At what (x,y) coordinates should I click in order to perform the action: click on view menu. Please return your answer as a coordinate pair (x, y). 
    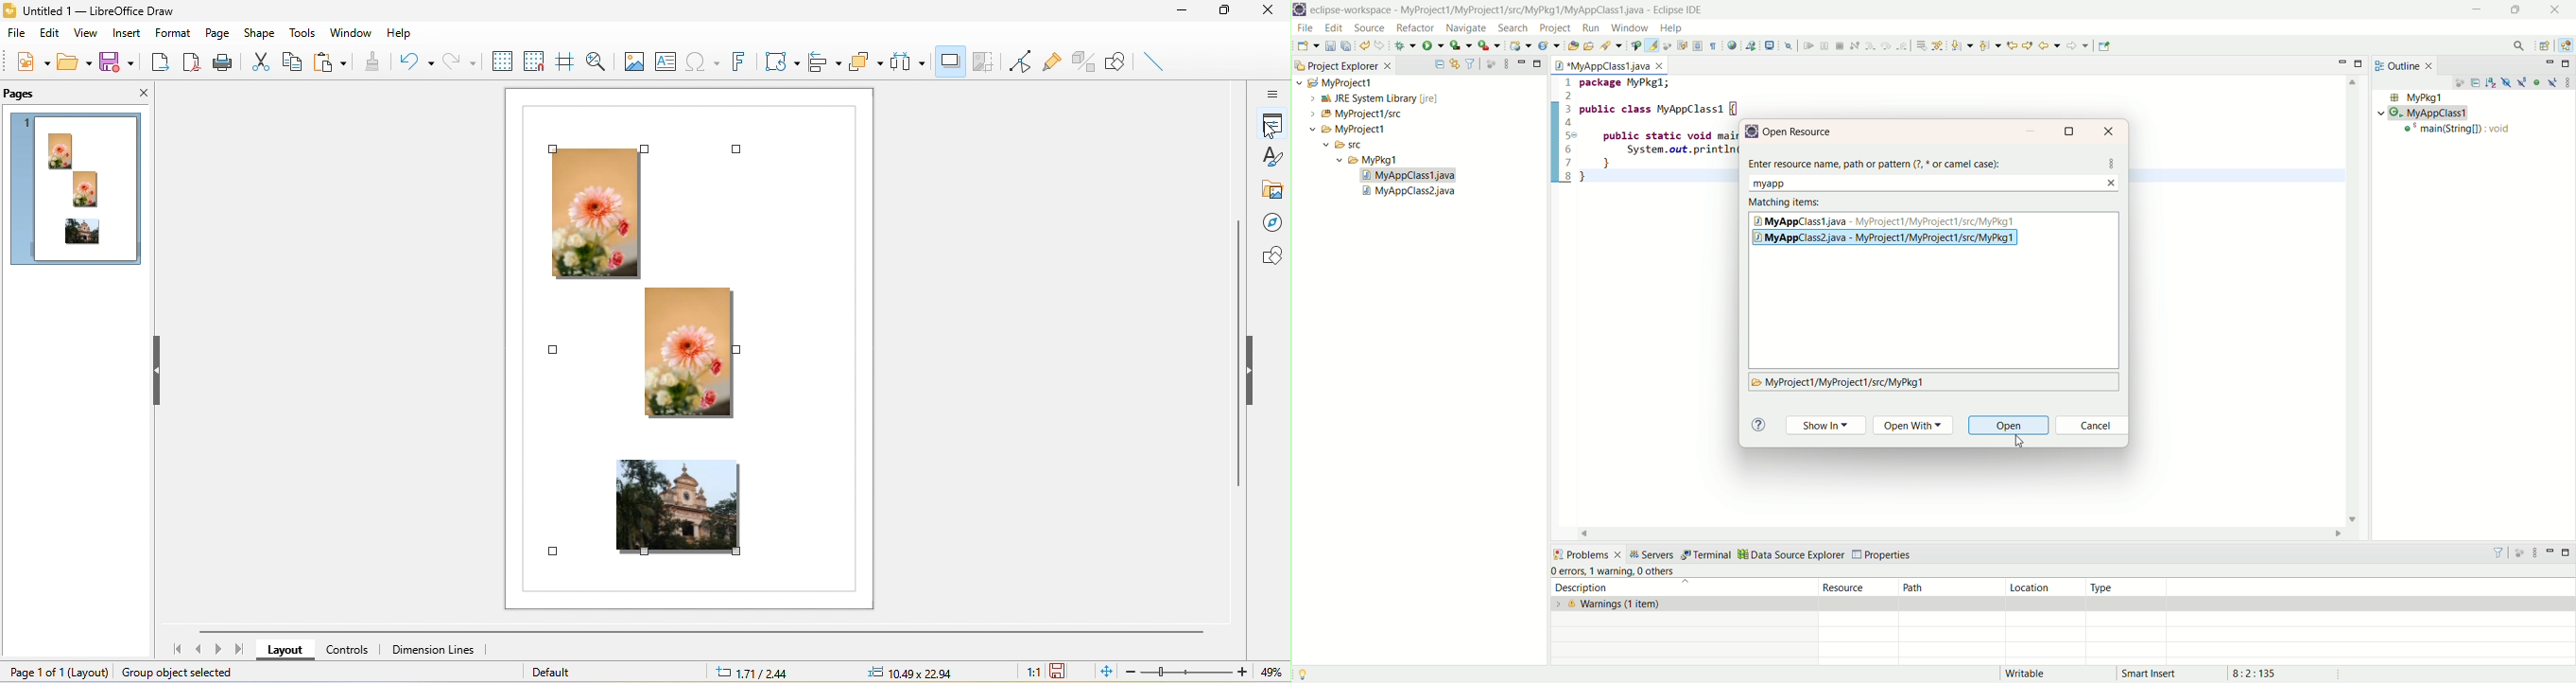
    Looking at the image, I should click on (2567, 82).